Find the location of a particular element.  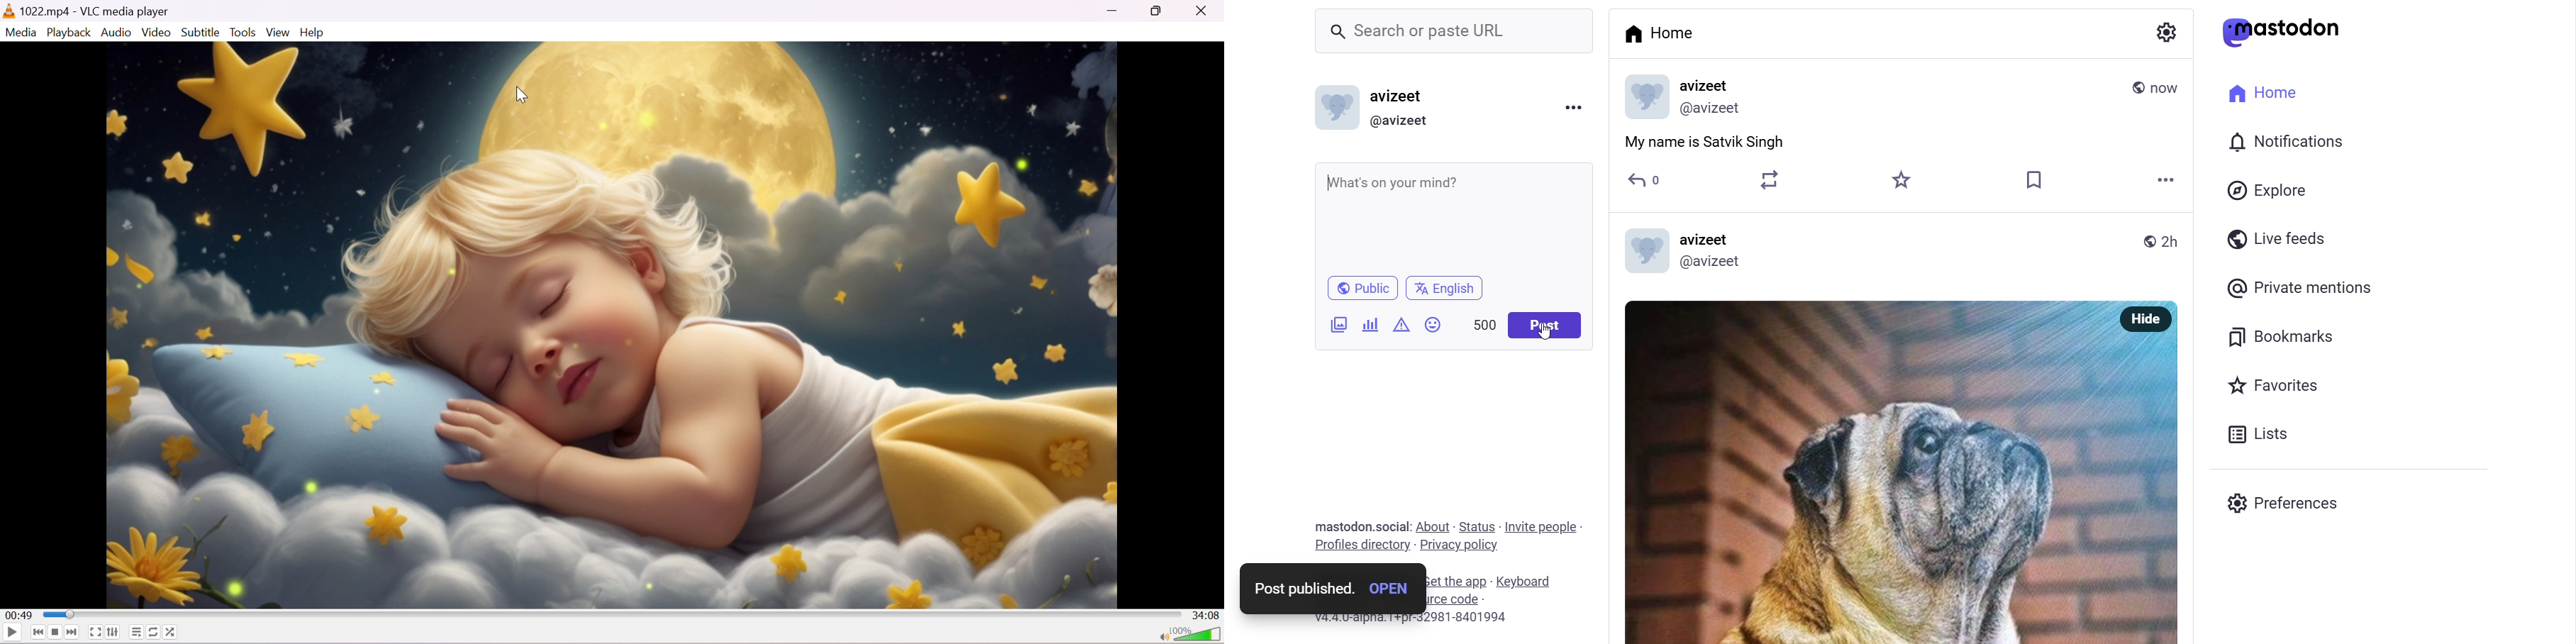

reply is located at coordinates (1648, 182).